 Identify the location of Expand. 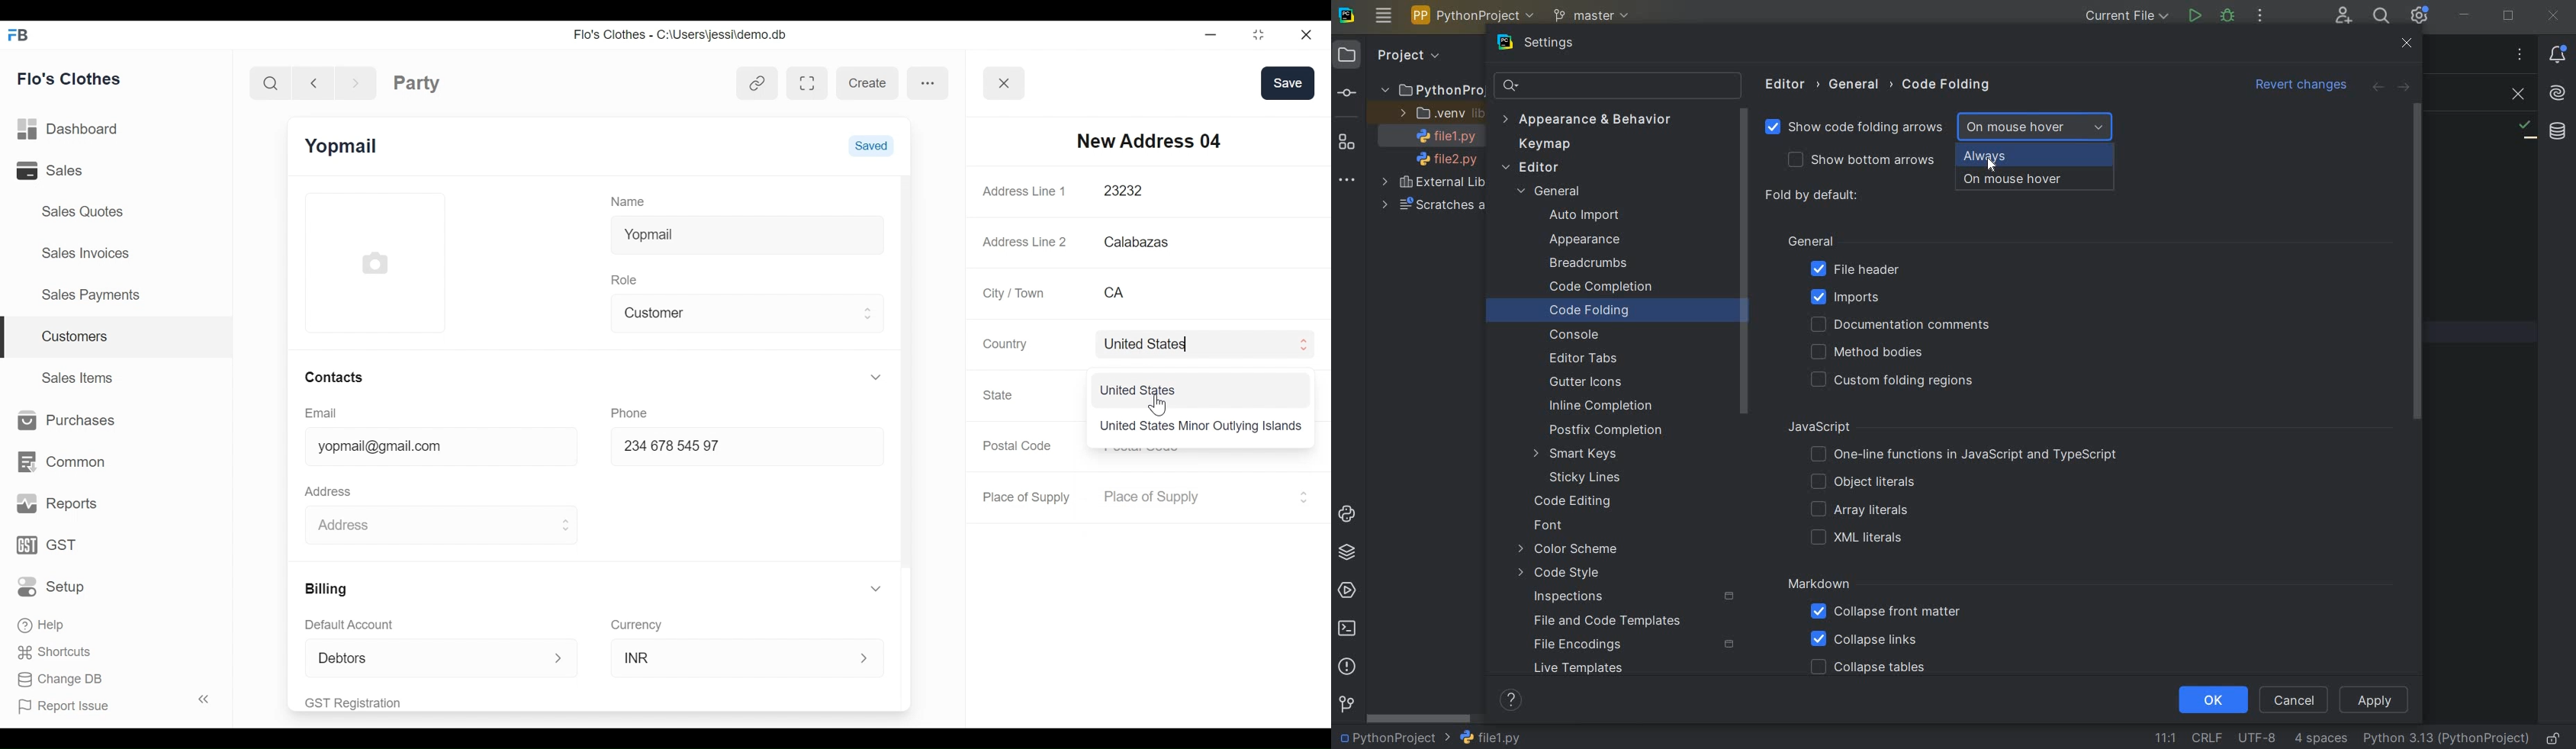
(1304, 345).